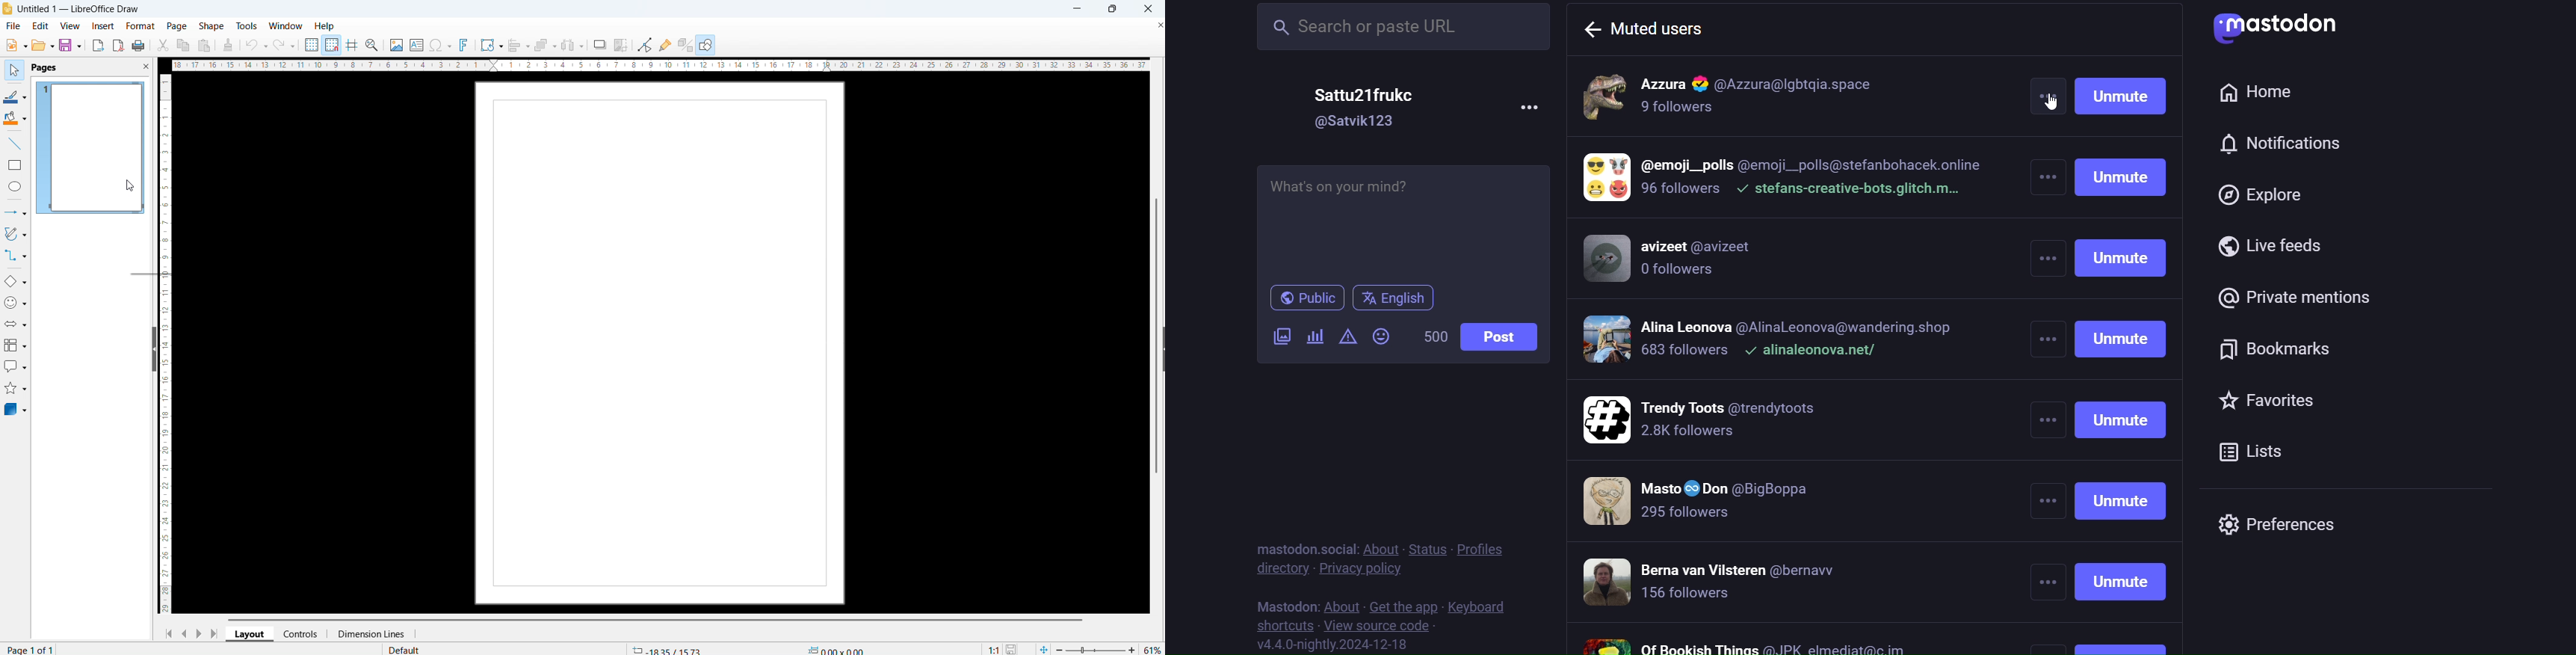 Image resolution: width=2576 pixels, height=672 pixels. What do you see at coordinates (1753, 643) in the screenshot?
I see `muted accounts 8` at bounding box center [1753, 643].